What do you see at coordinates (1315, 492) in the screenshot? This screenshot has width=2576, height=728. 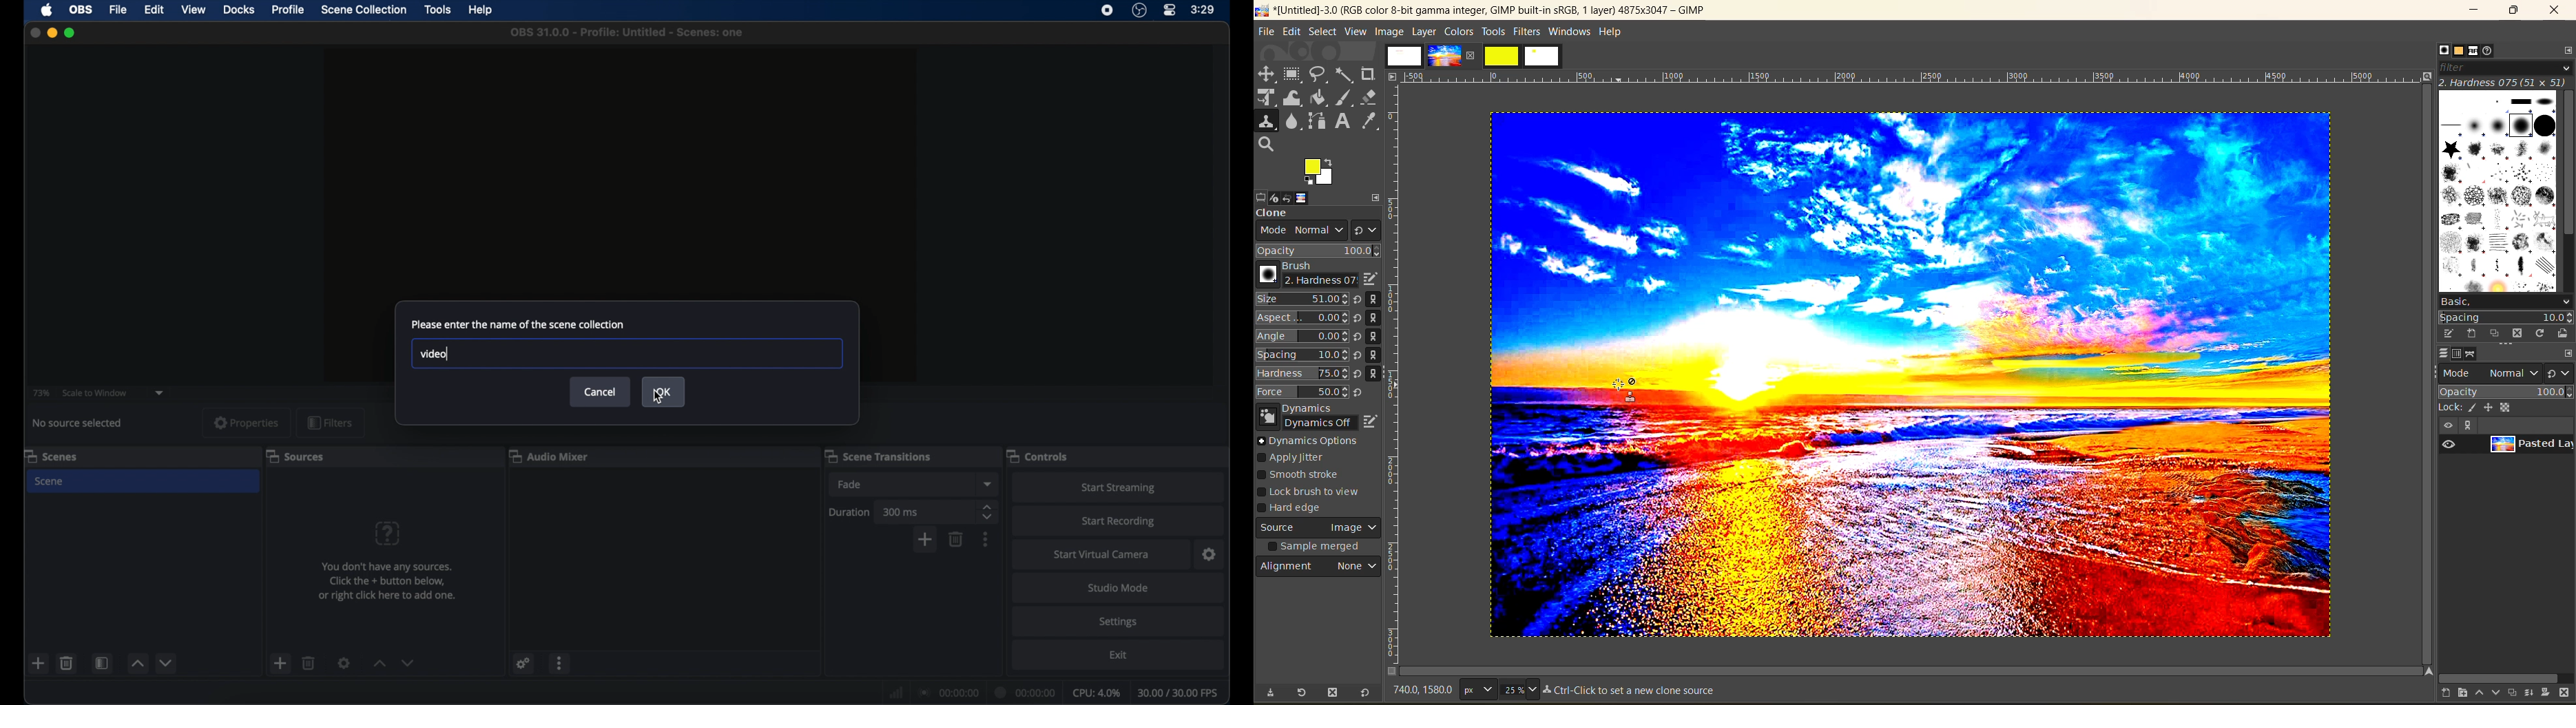 I see `lock brush to view` at bounding box center [1315, 492].